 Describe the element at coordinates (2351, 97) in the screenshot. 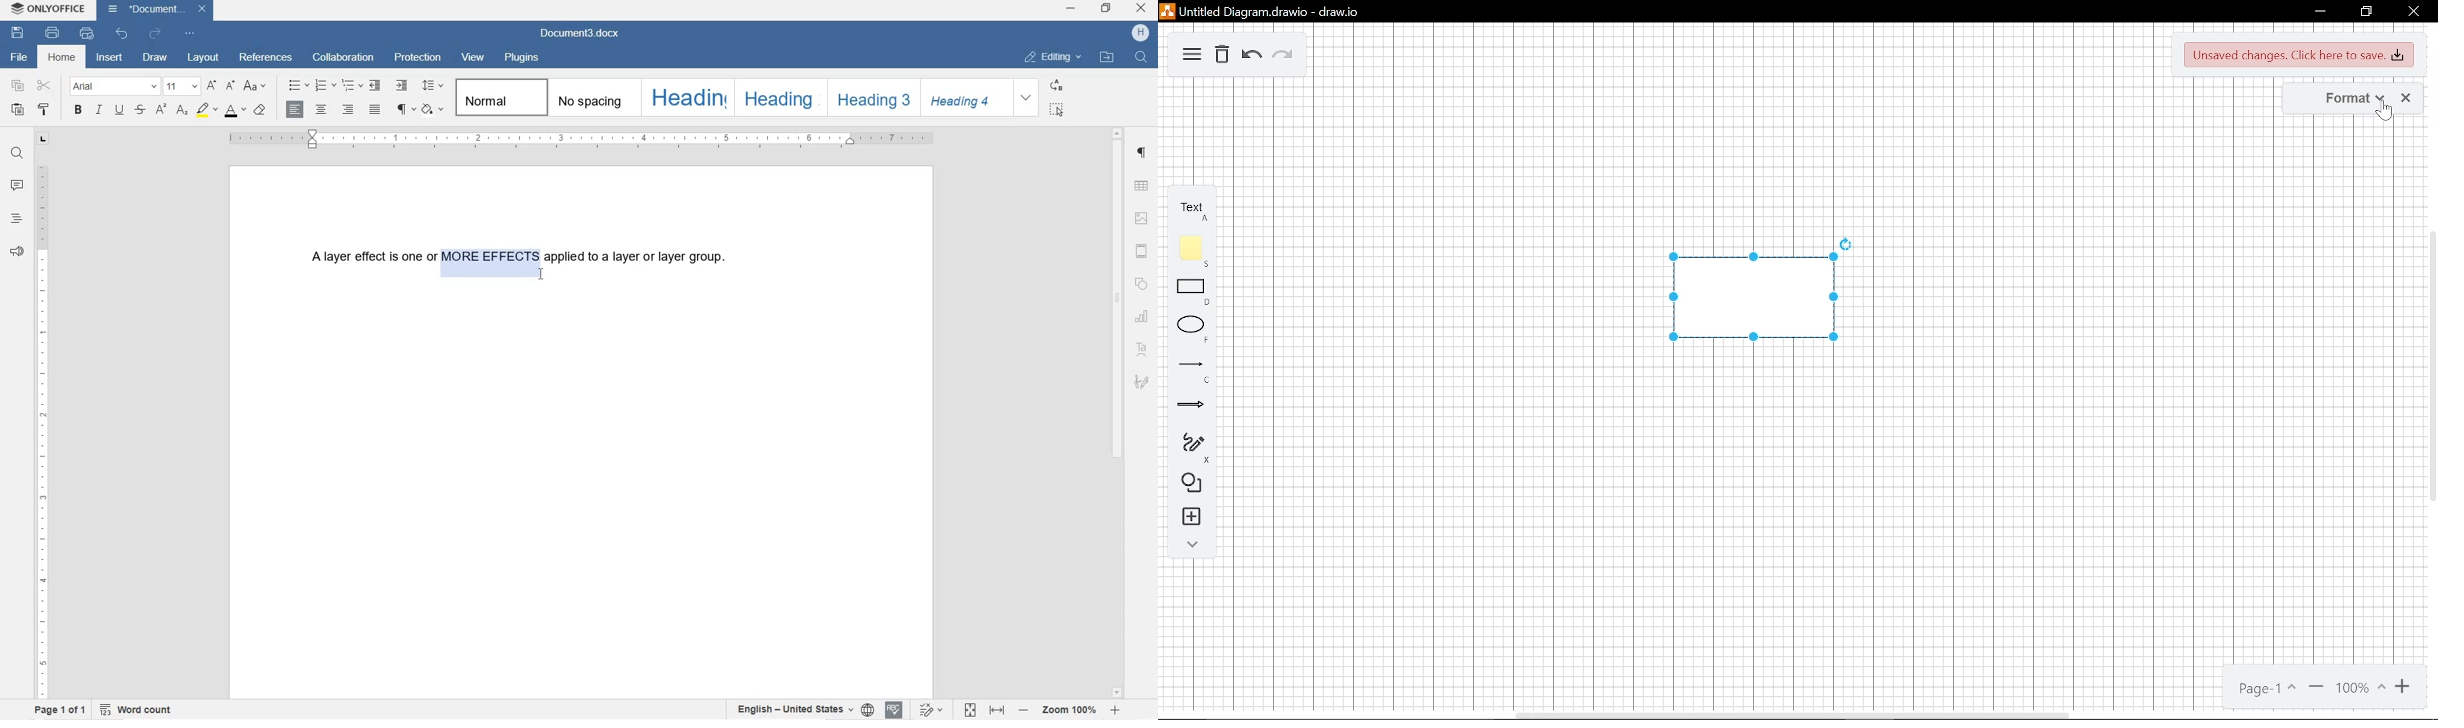

I see `format` at that location.